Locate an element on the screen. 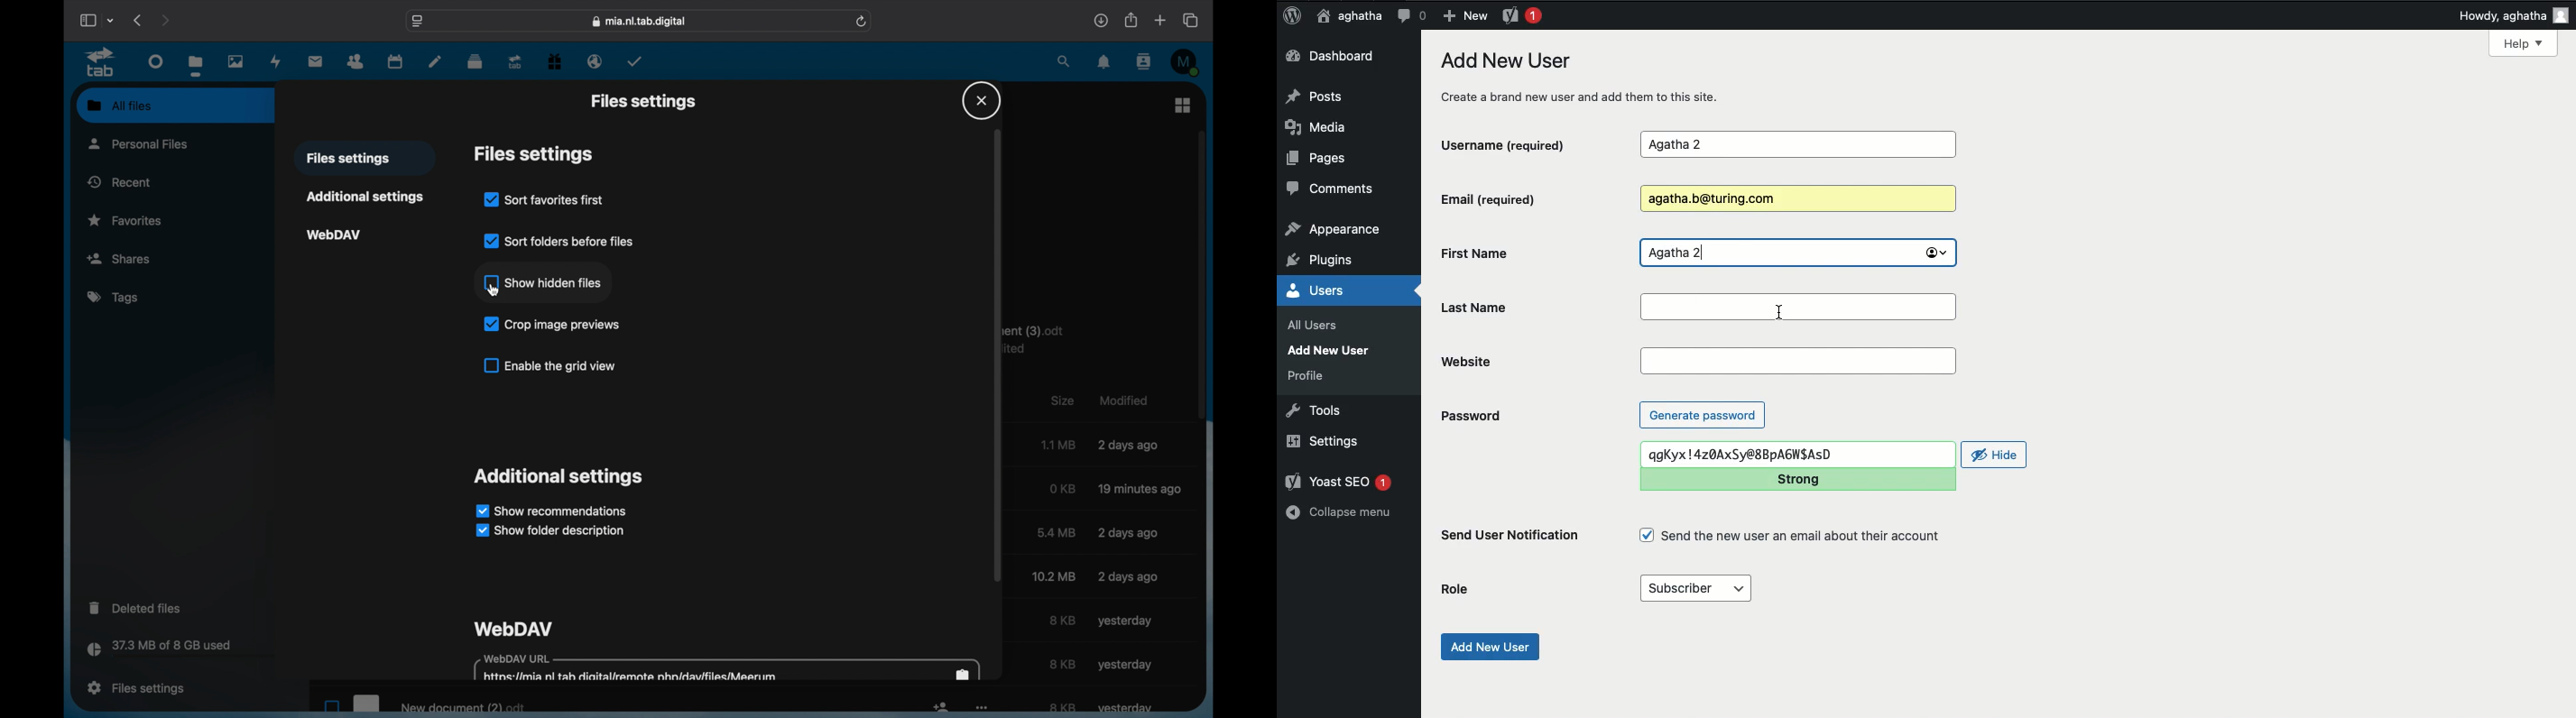 The image size is (2576, 728). Comment is located at coordinates (1411, 15).